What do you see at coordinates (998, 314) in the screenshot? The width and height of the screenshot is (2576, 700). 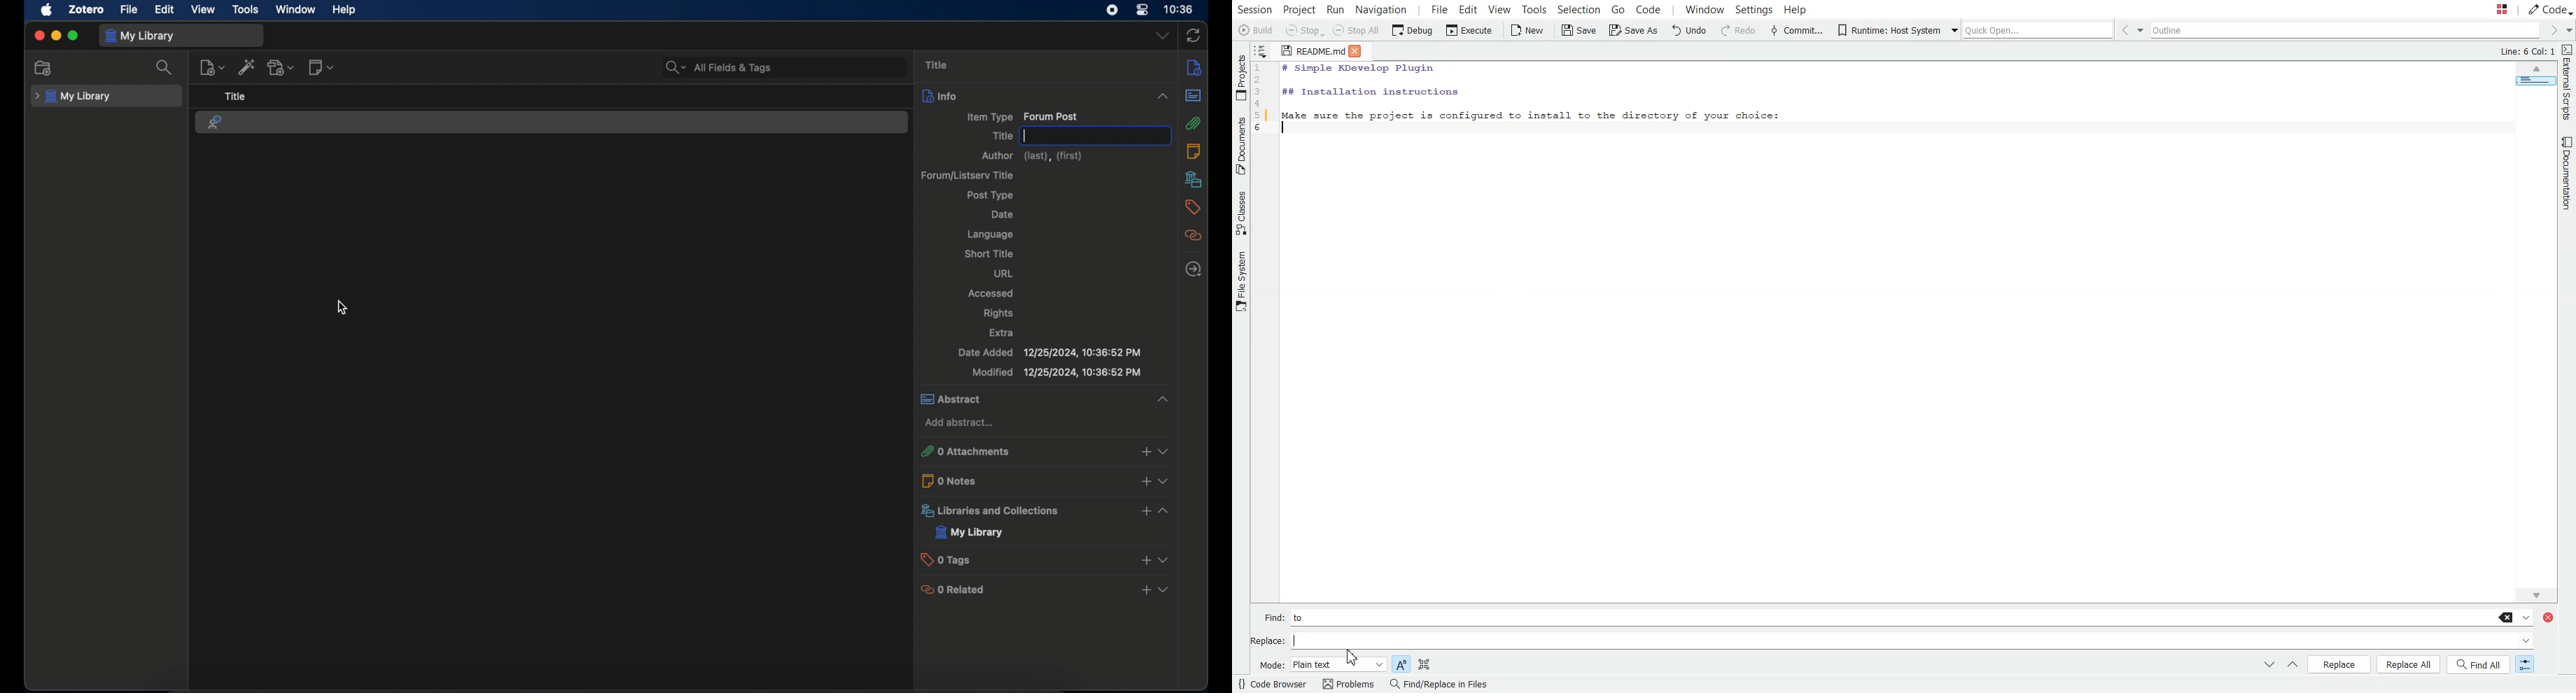 I see `rights` at bounding box center [998, 314].